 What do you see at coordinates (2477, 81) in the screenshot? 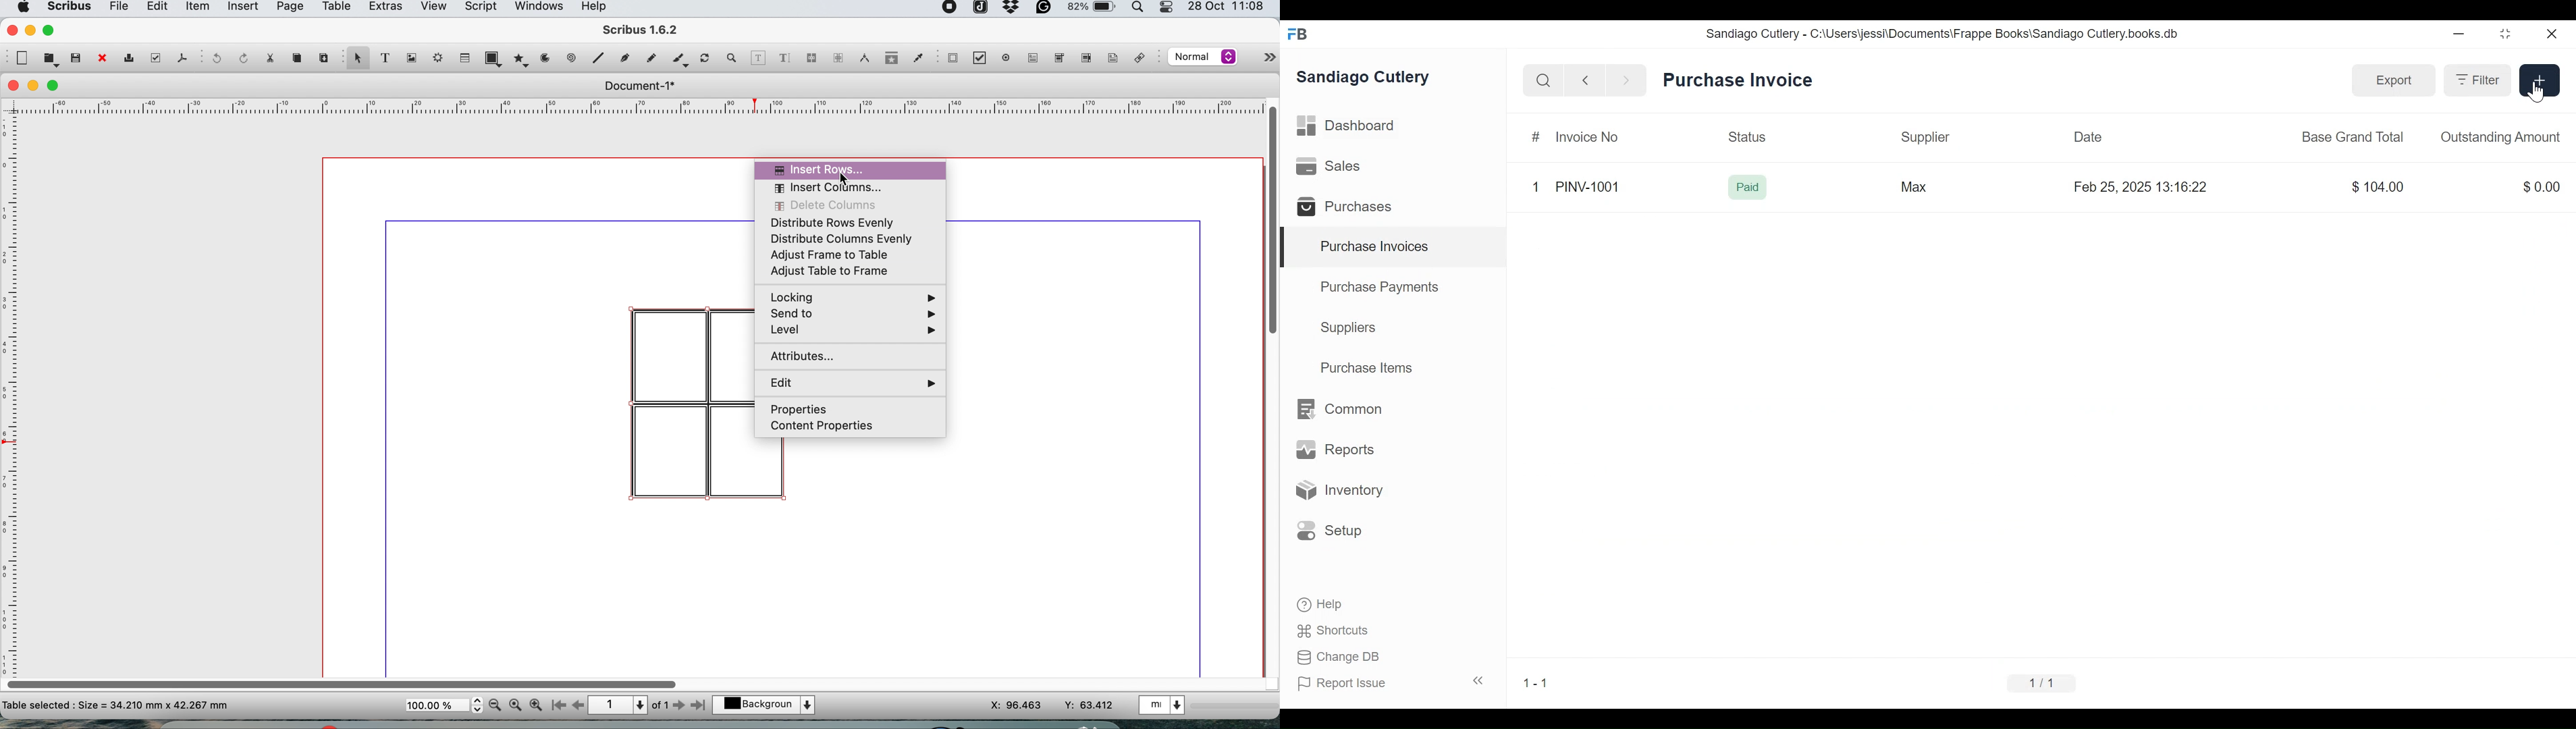
I see `Filter` at bounding box center [2477, 81].